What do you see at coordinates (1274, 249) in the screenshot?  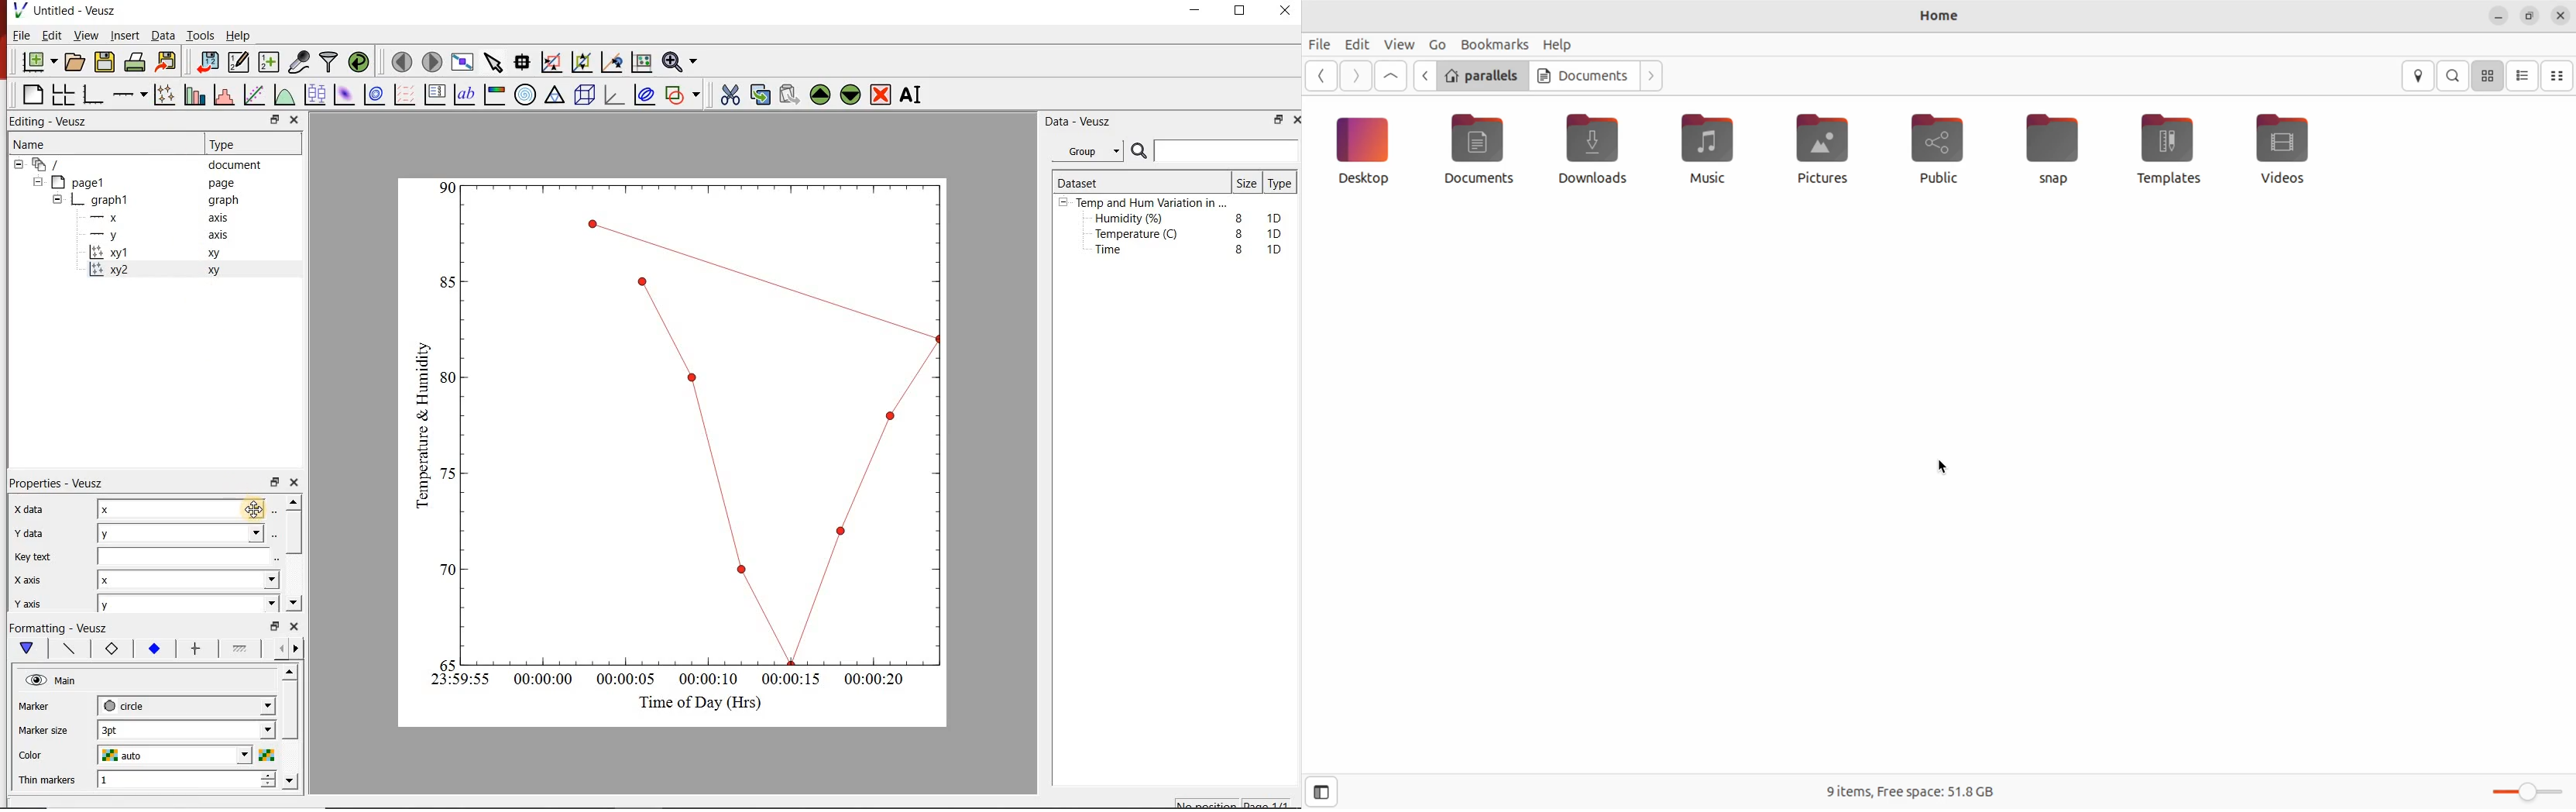 I see `1D` at bounding box center [1274, 249].